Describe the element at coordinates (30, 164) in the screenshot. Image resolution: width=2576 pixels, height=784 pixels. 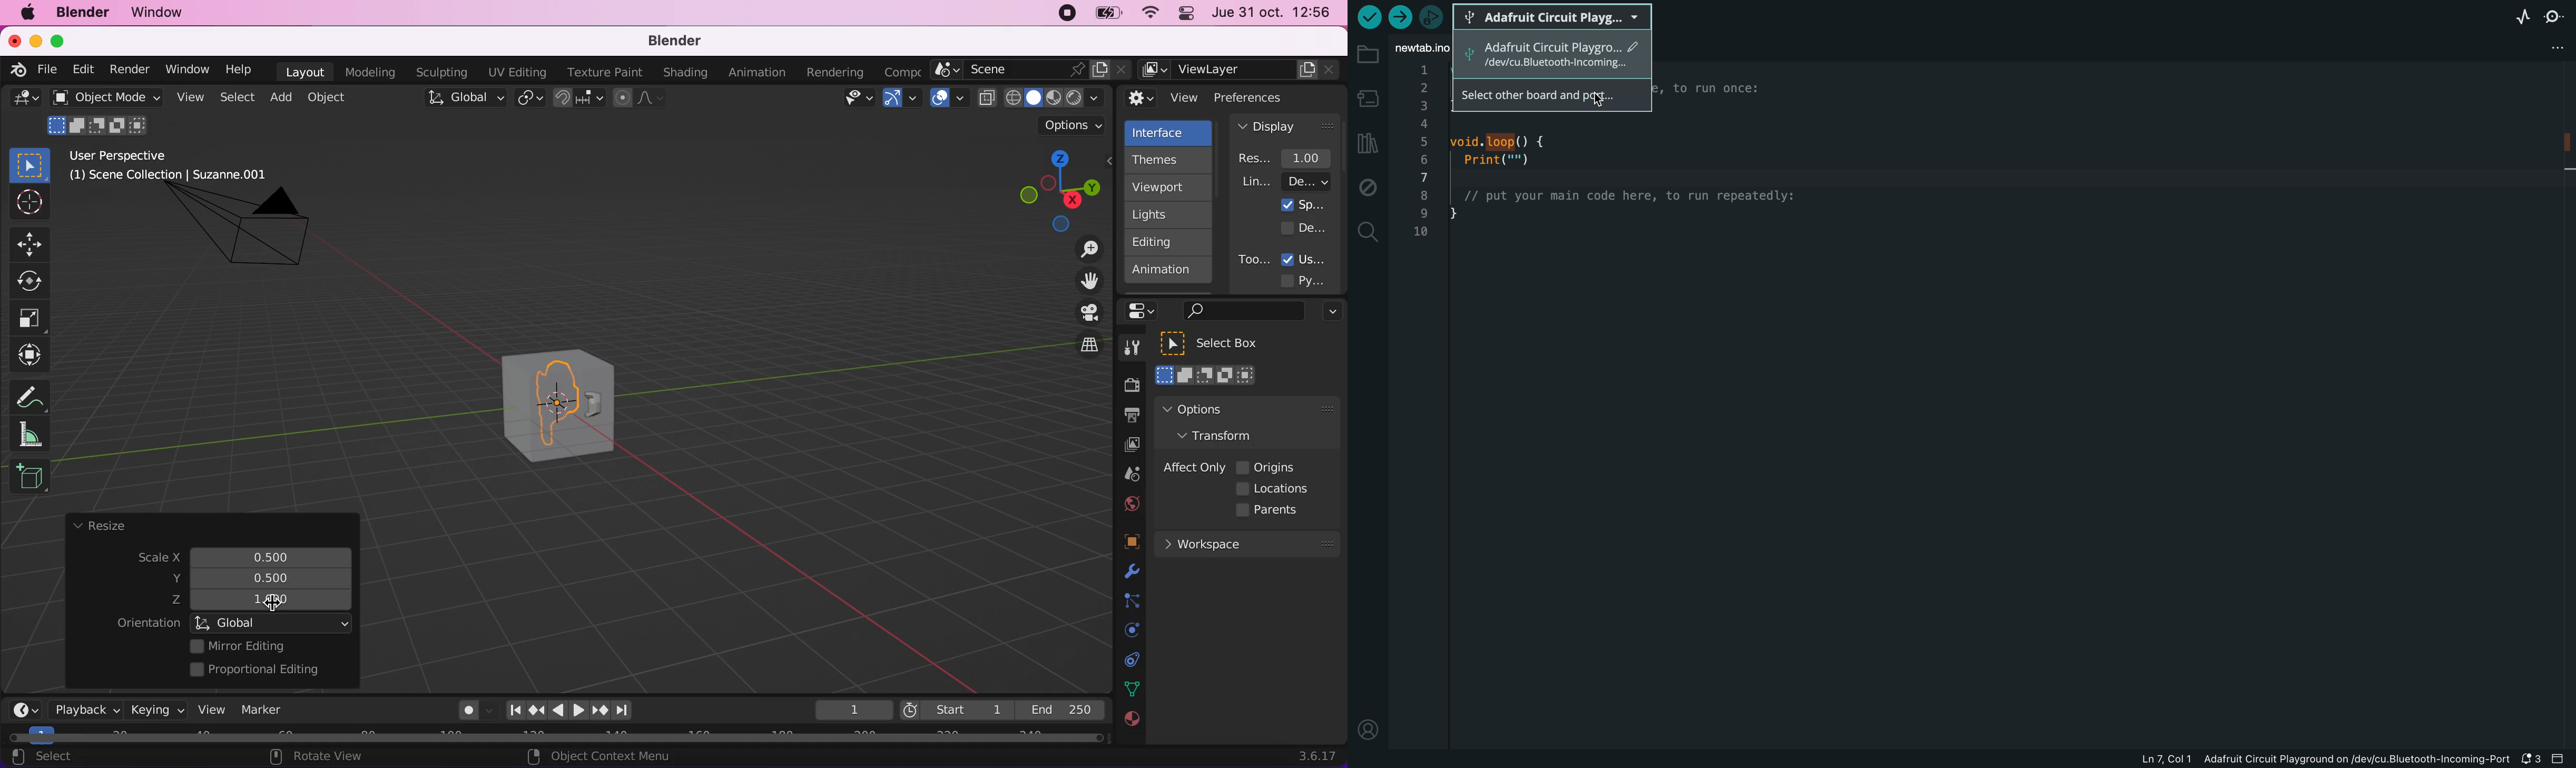
I see `select box` at that location.